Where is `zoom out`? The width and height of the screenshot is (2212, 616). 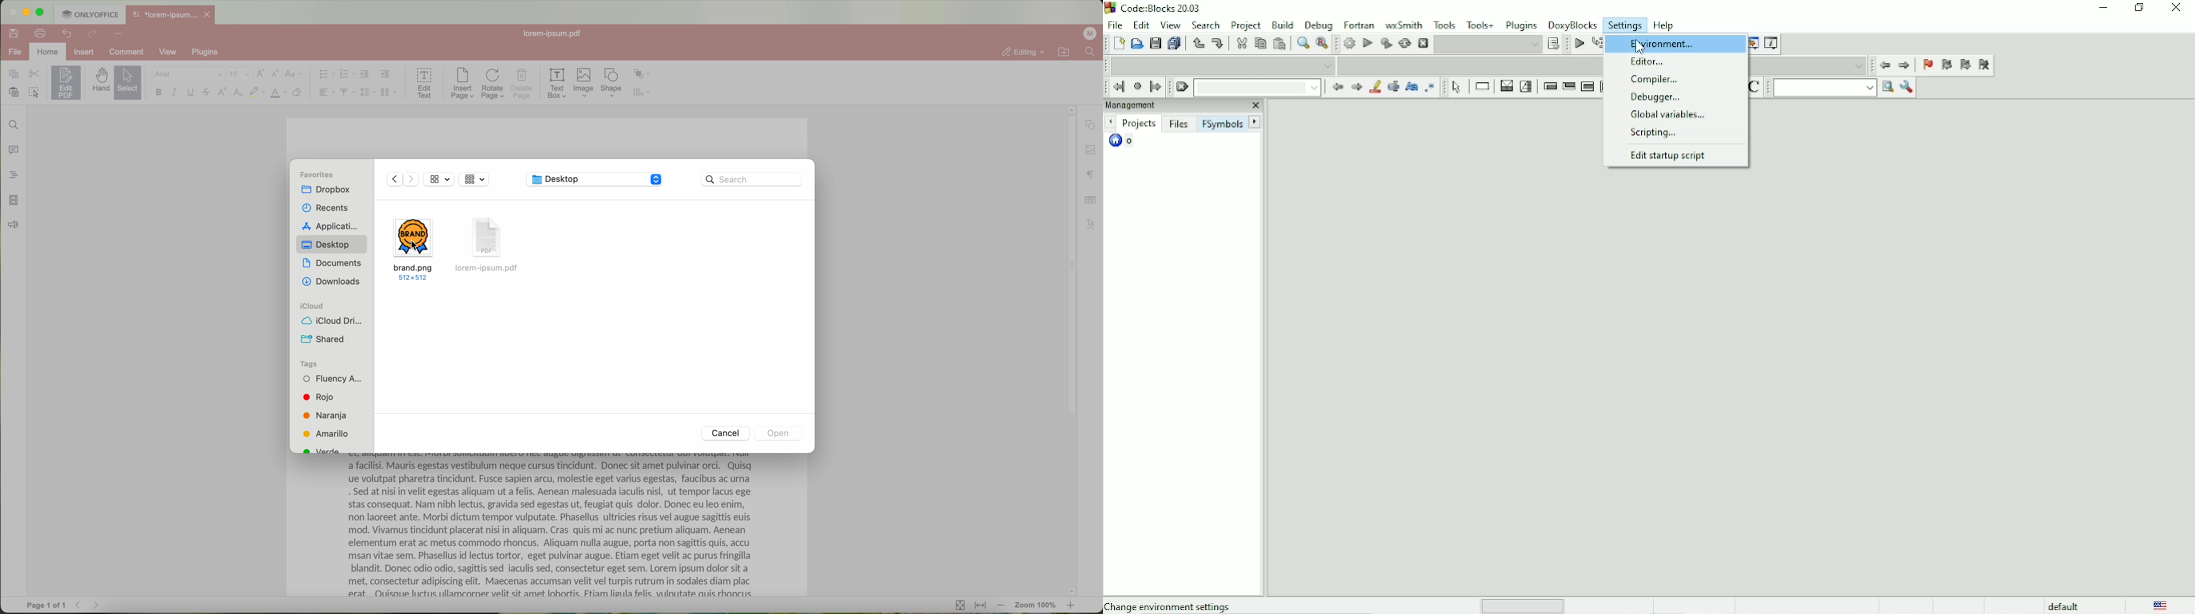
zoom out is located at coordinates (1001, 605).